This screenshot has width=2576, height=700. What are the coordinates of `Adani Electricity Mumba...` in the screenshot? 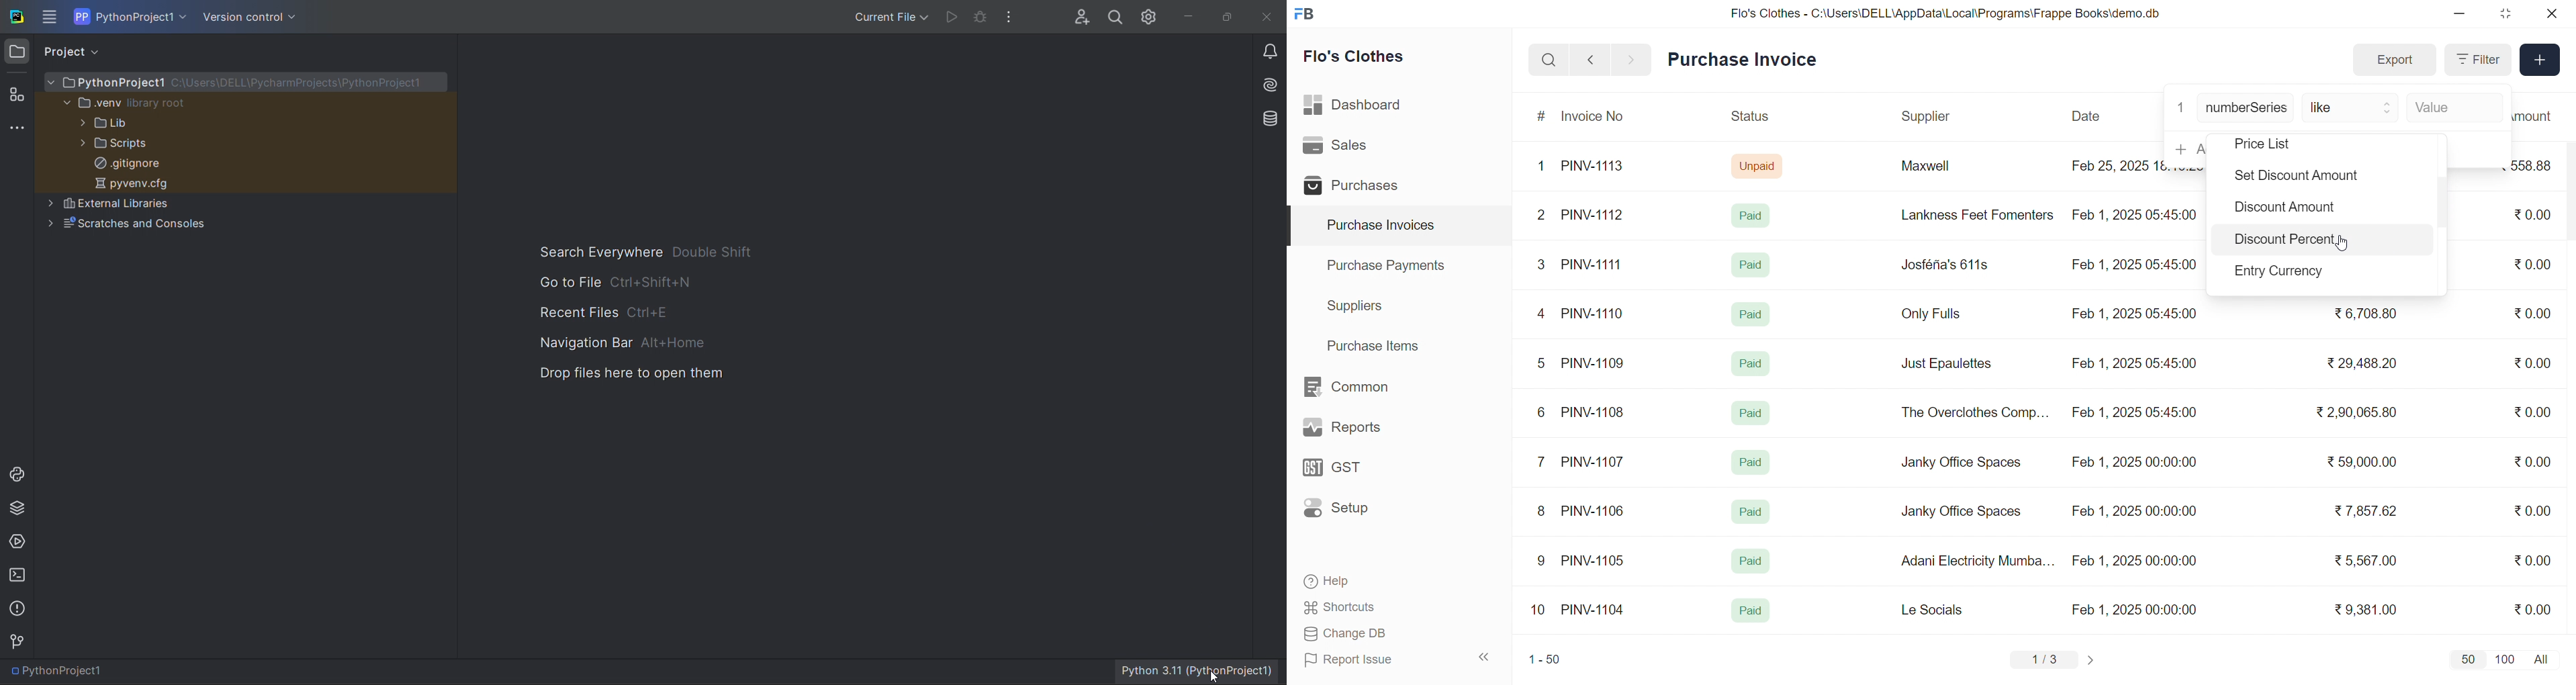 It's located at (1979, 561).